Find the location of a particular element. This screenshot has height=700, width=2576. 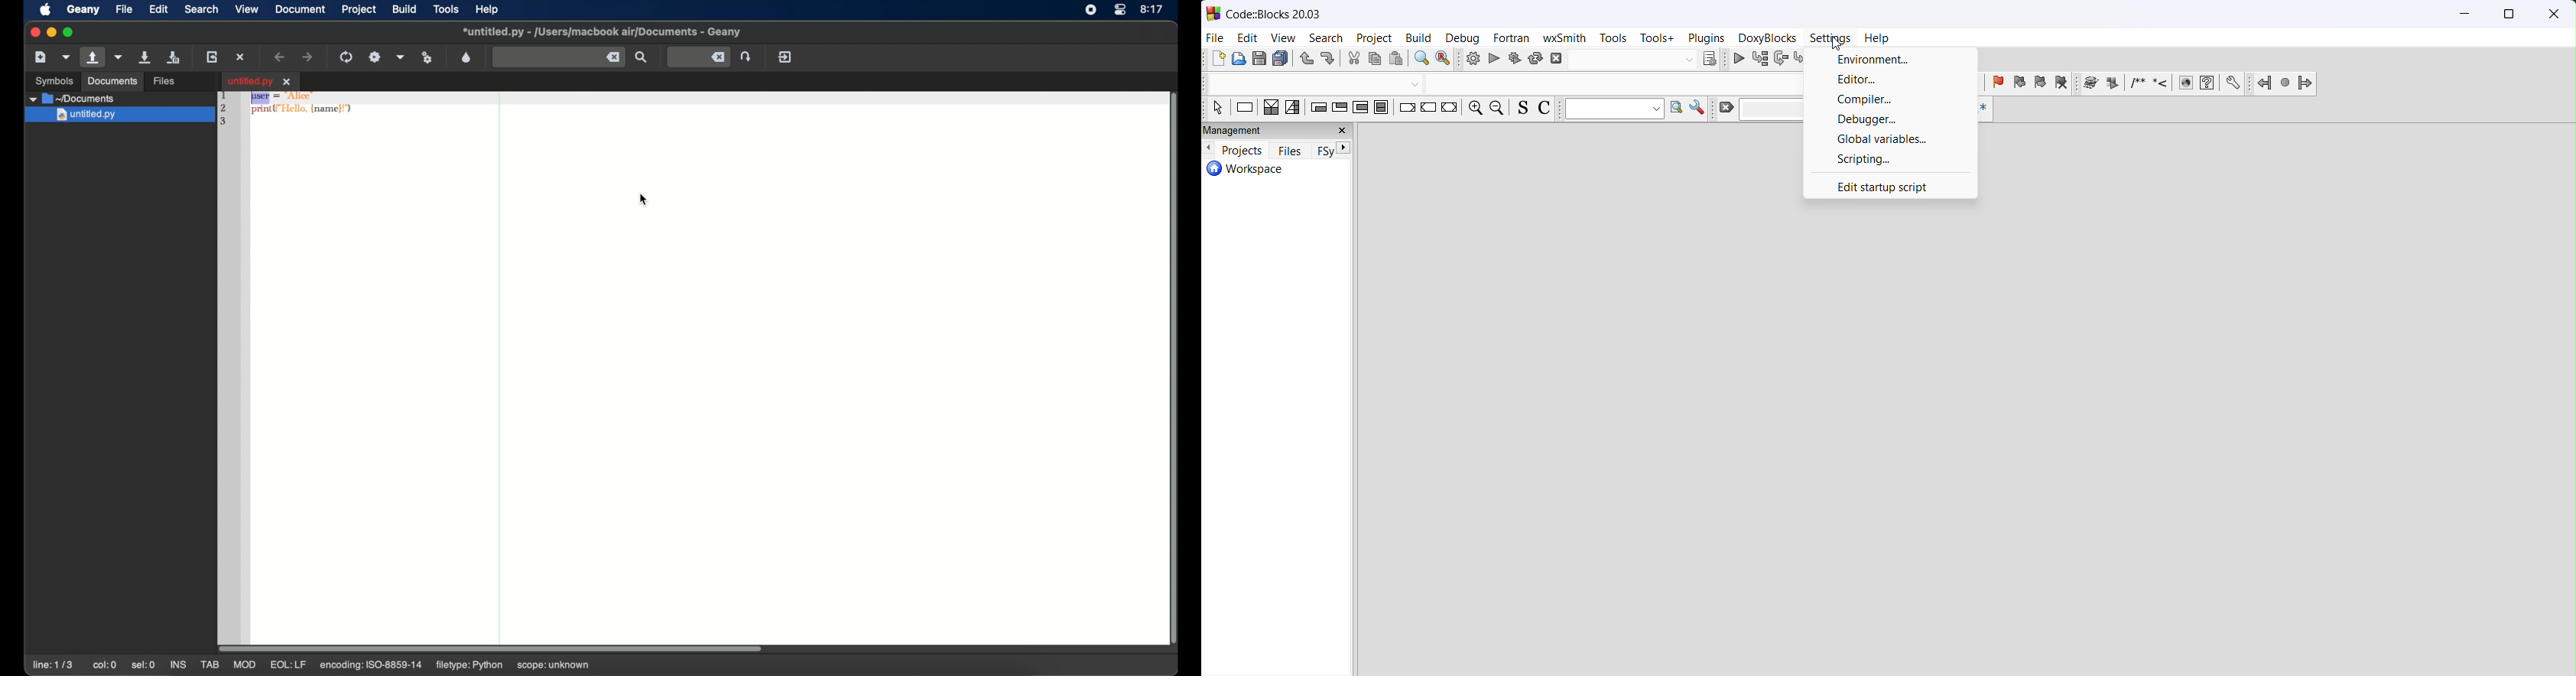

save everything is located at coordinates (1281, 60).